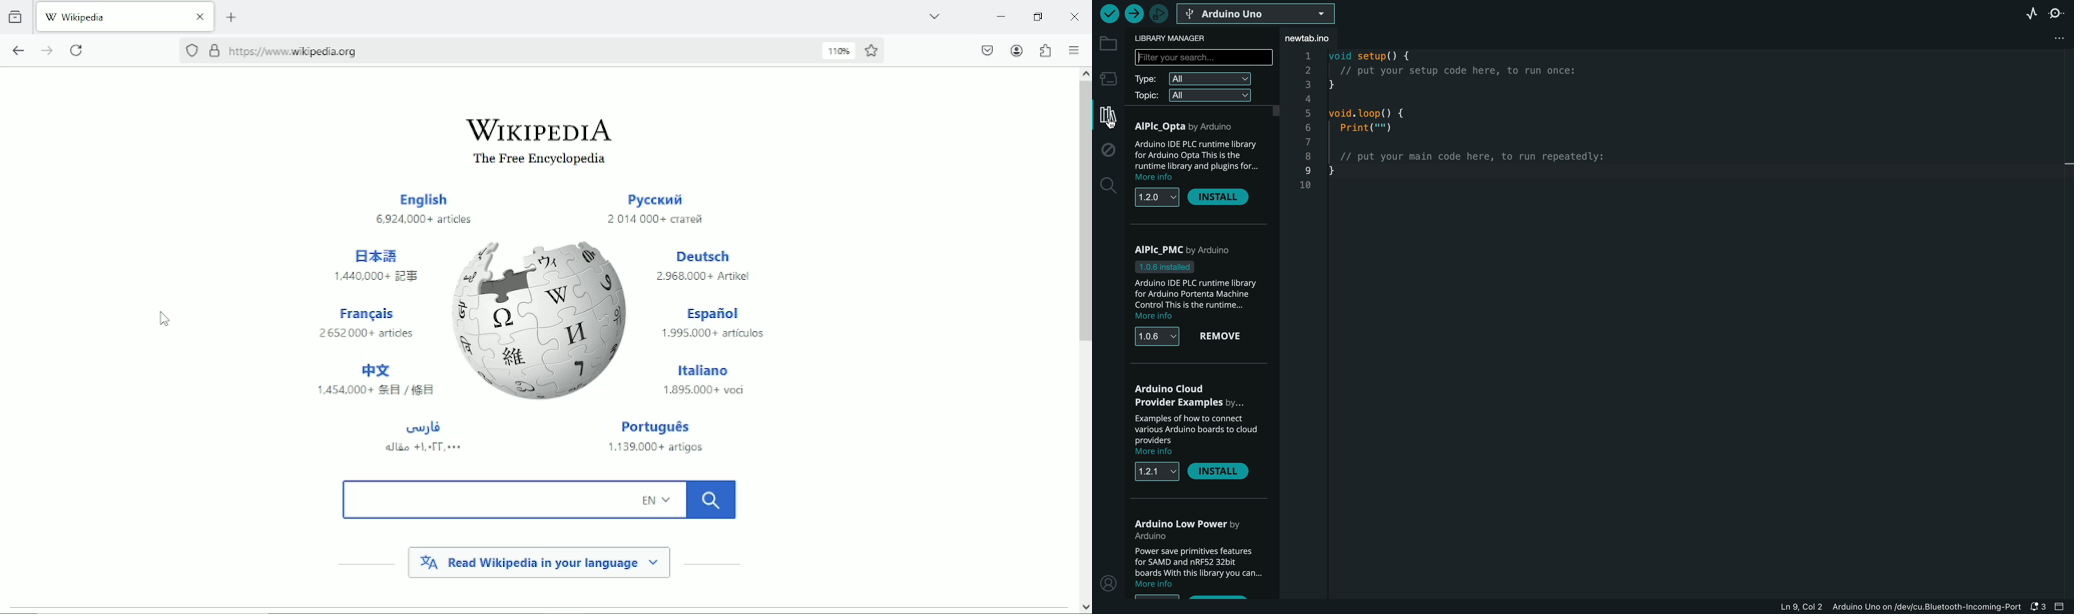 The width and height of the screenshot is (2100, 616). I want to click on verify, so click(1108, 13).